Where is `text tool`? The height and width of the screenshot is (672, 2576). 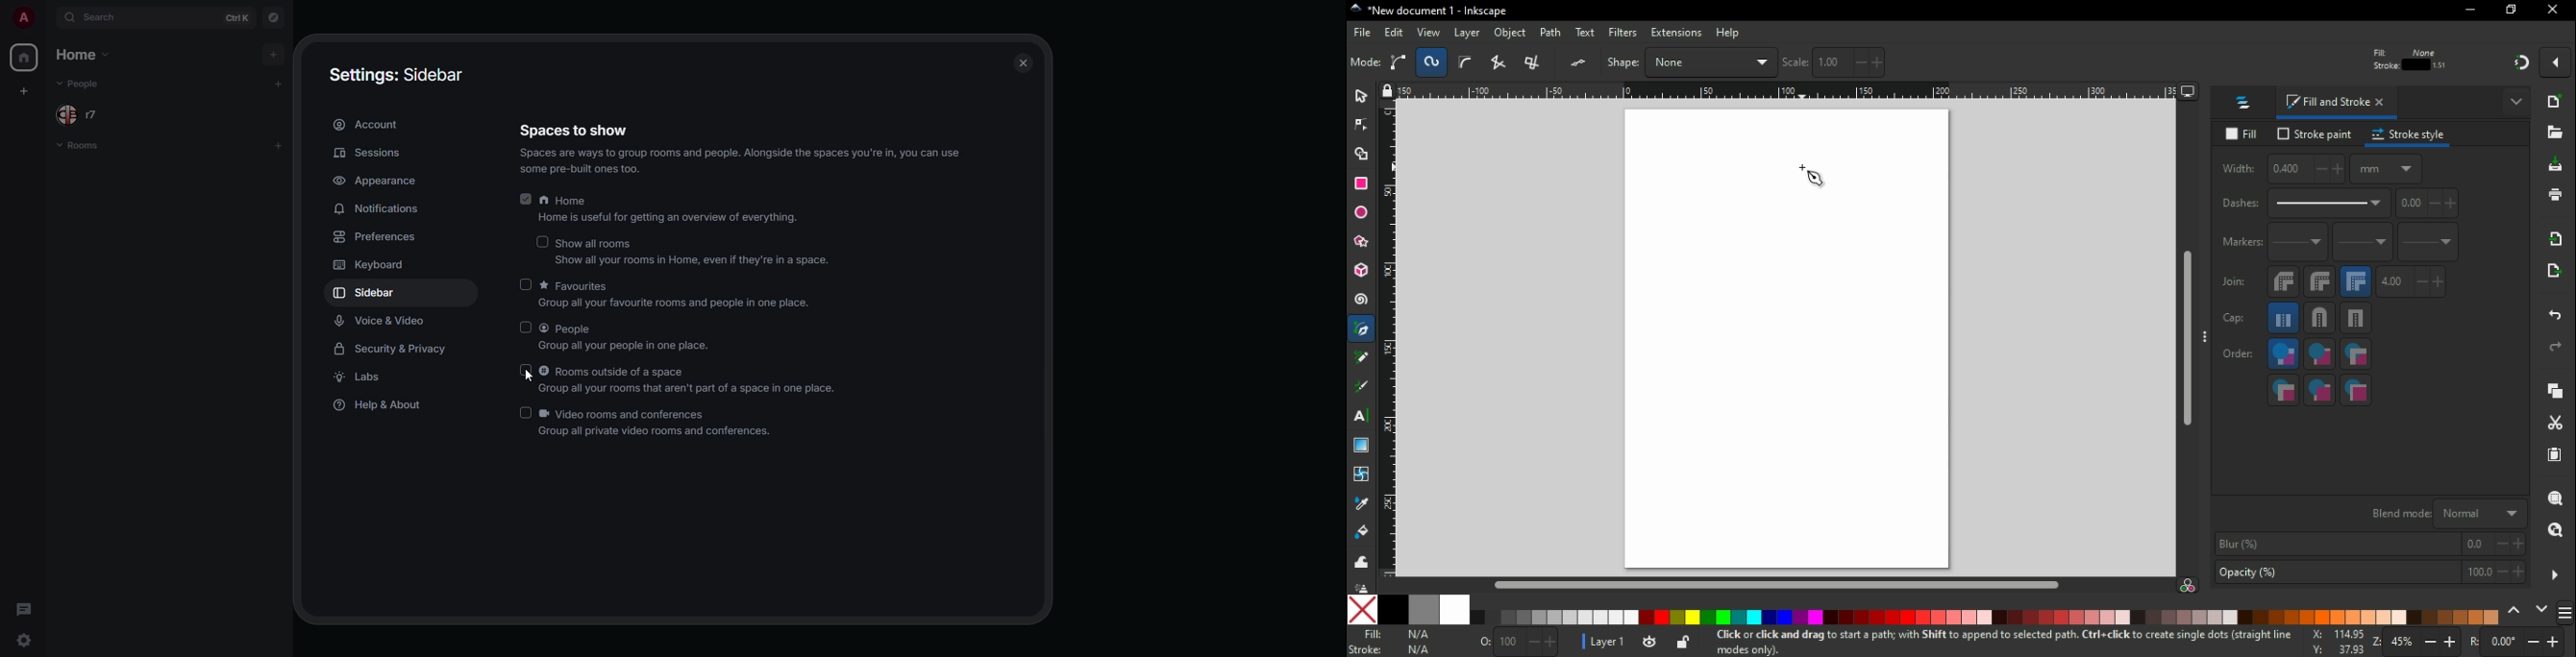 text tool is located at coordinates (1361, 418).